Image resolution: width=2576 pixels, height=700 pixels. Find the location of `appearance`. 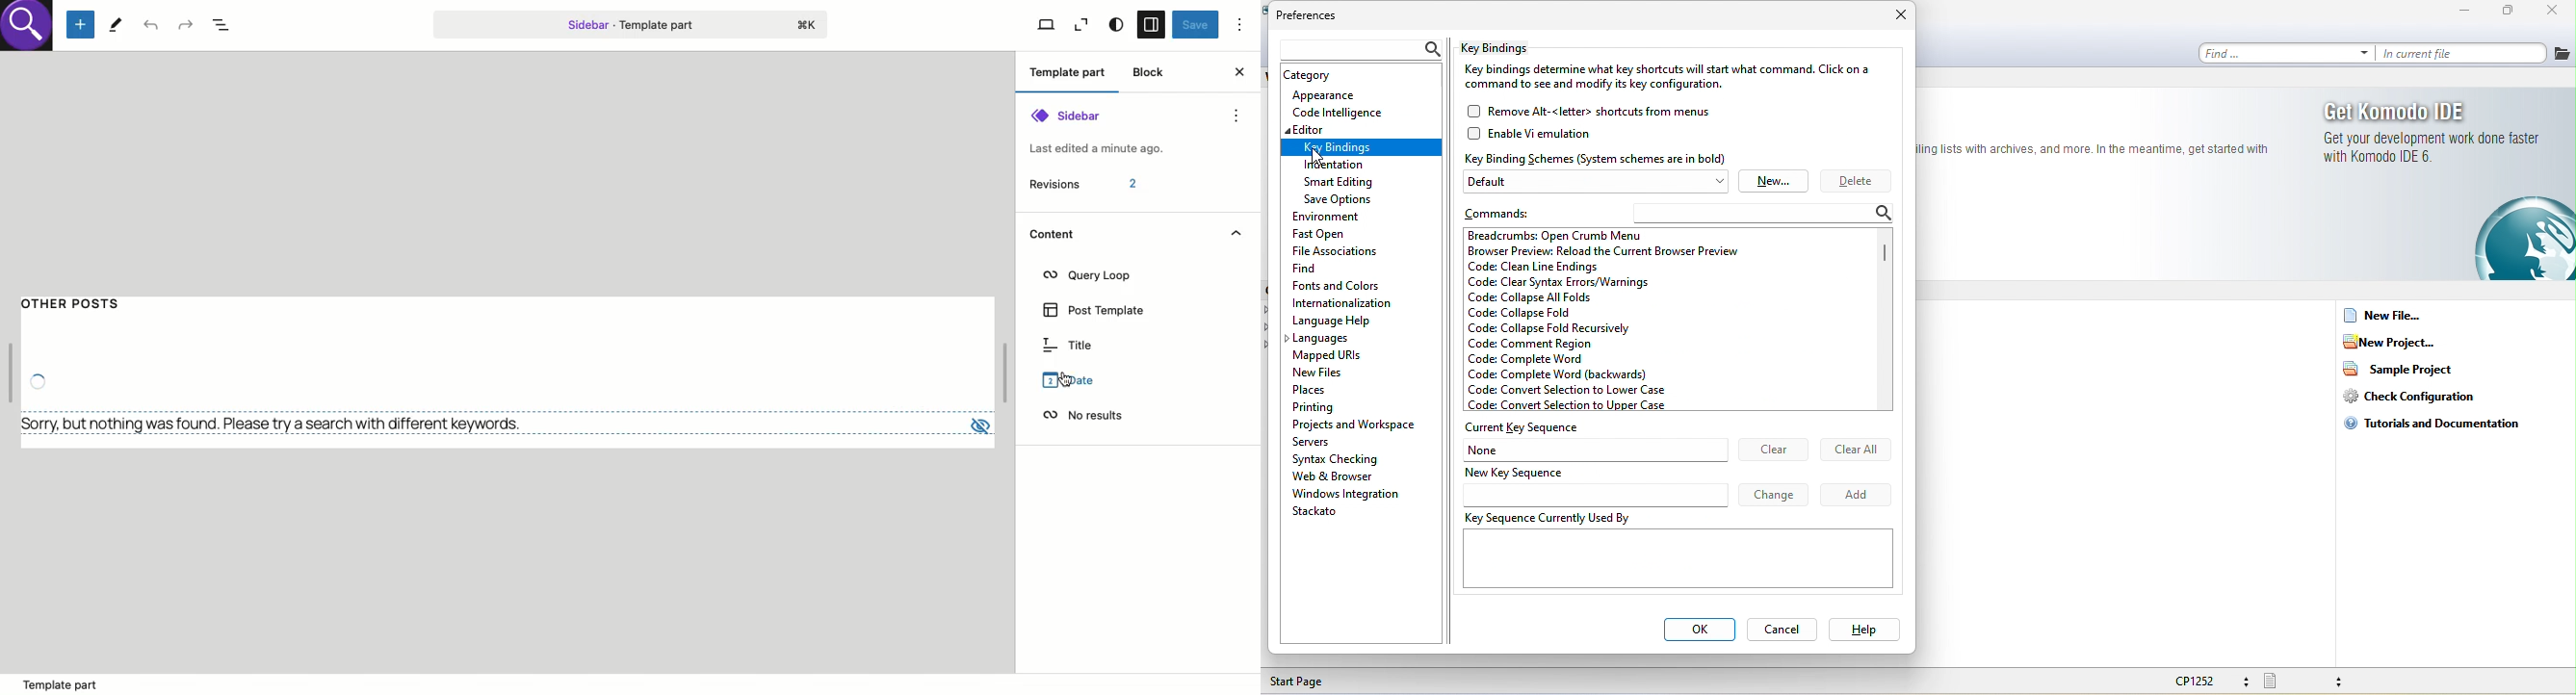

appearance is located at coordinates (1336, 94).